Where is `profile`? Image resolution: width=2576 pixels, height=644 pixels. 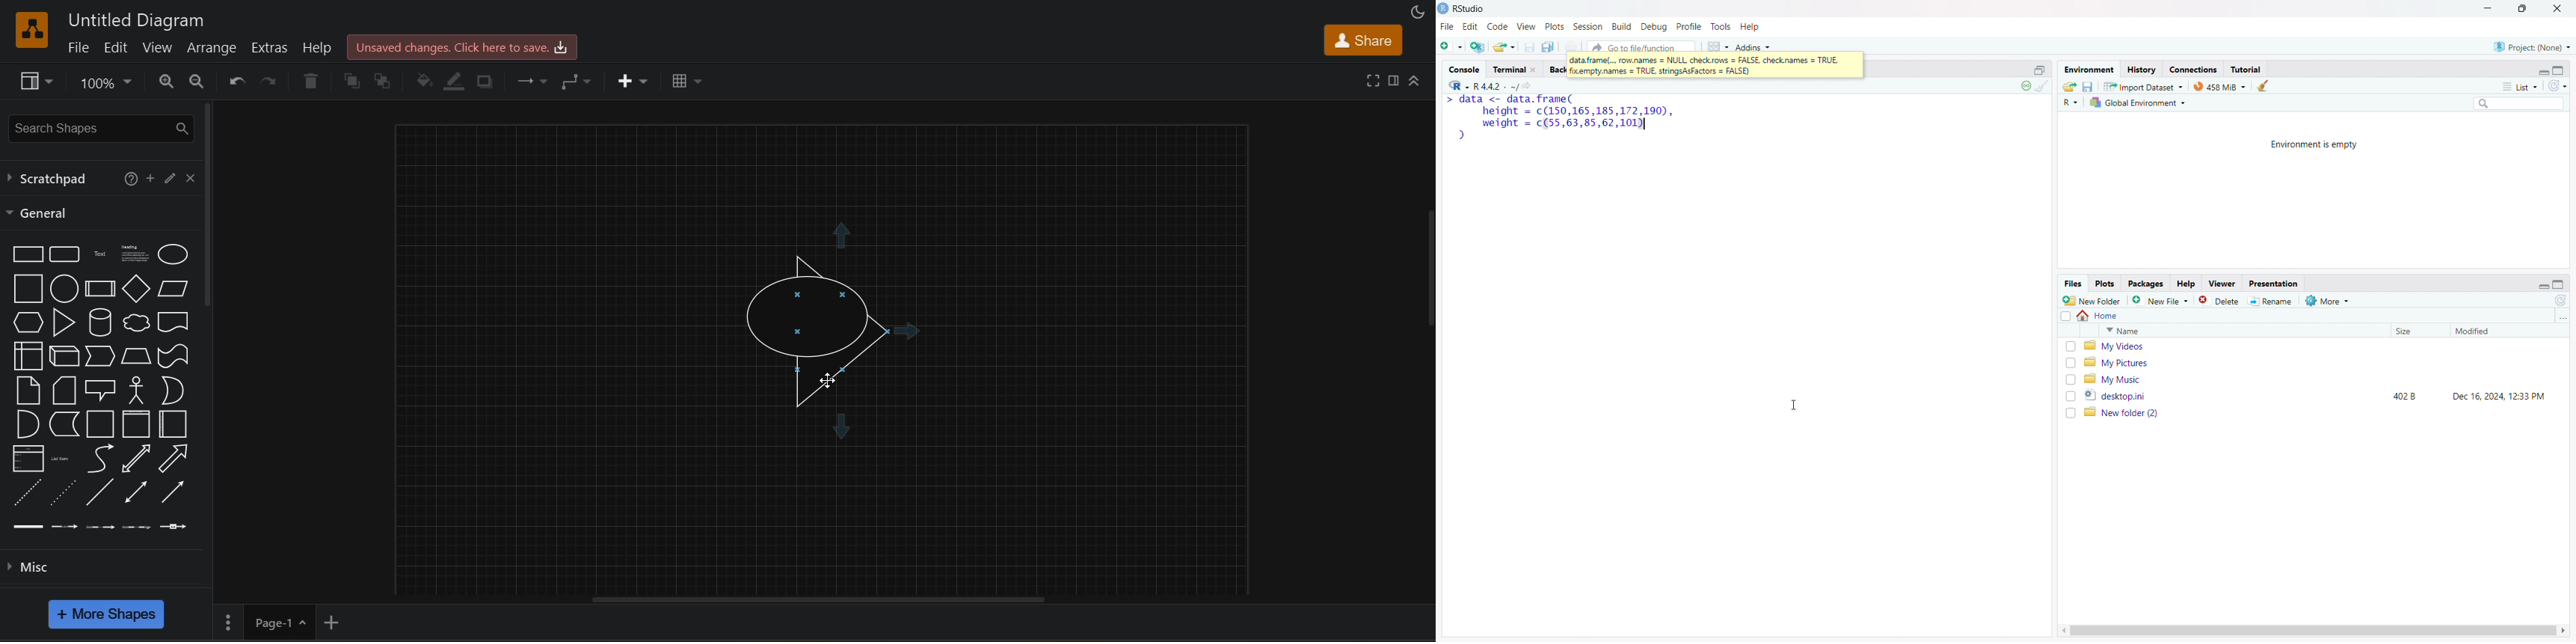
profile is located at coordinates (1689, 27).